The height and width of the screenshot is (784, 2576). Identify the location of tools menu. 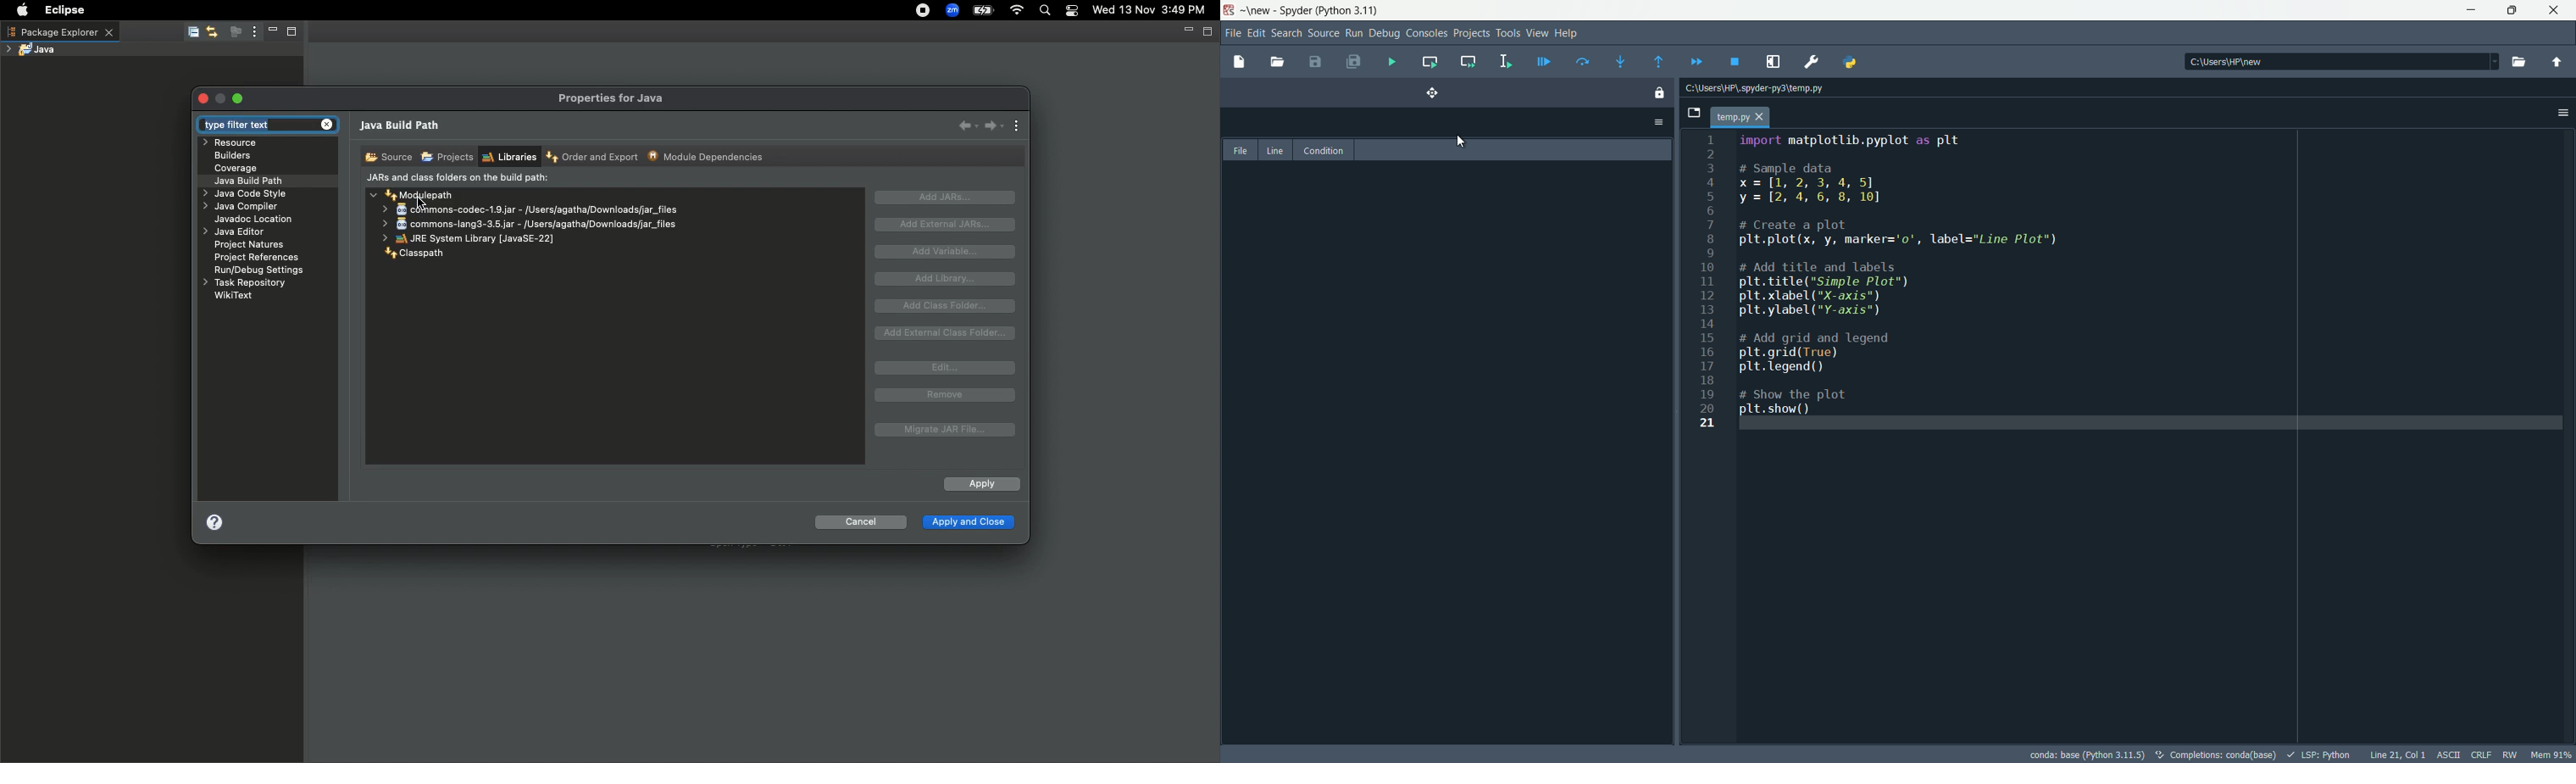
(1506, 32).